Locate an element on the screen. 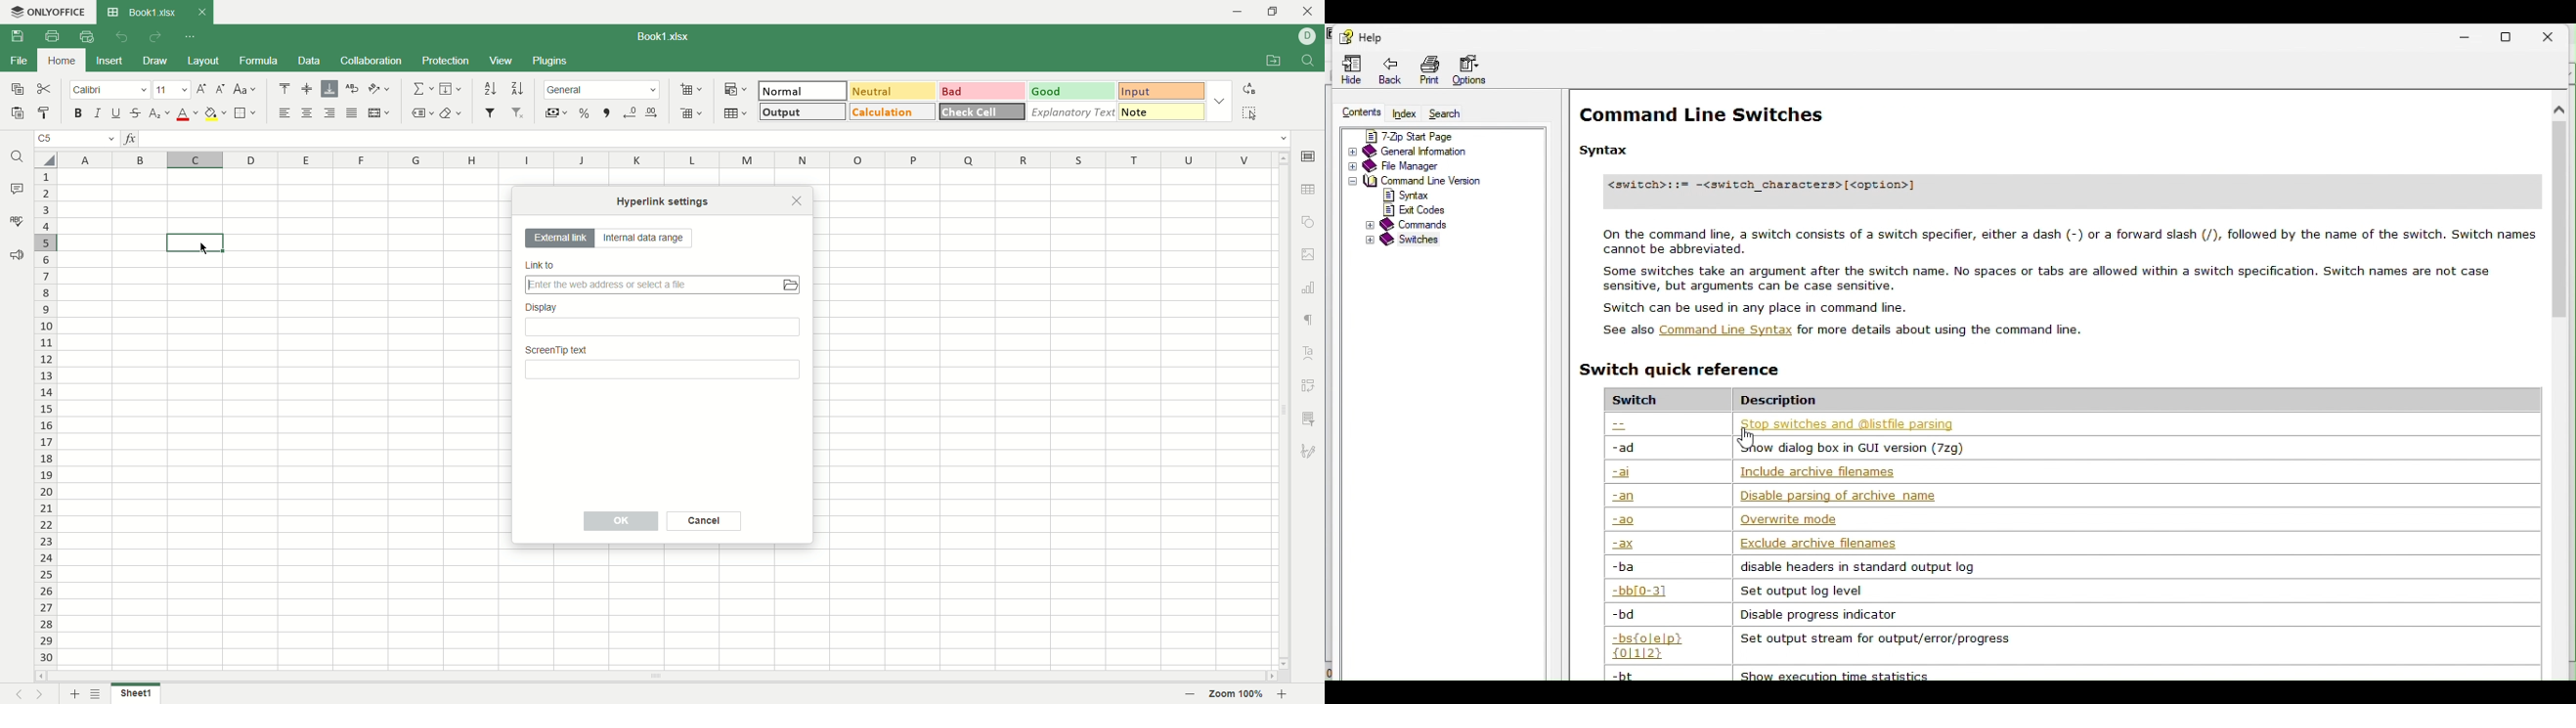 This screenshot has height=728, width=2576. -ba is located at coordinates (1629, 564).